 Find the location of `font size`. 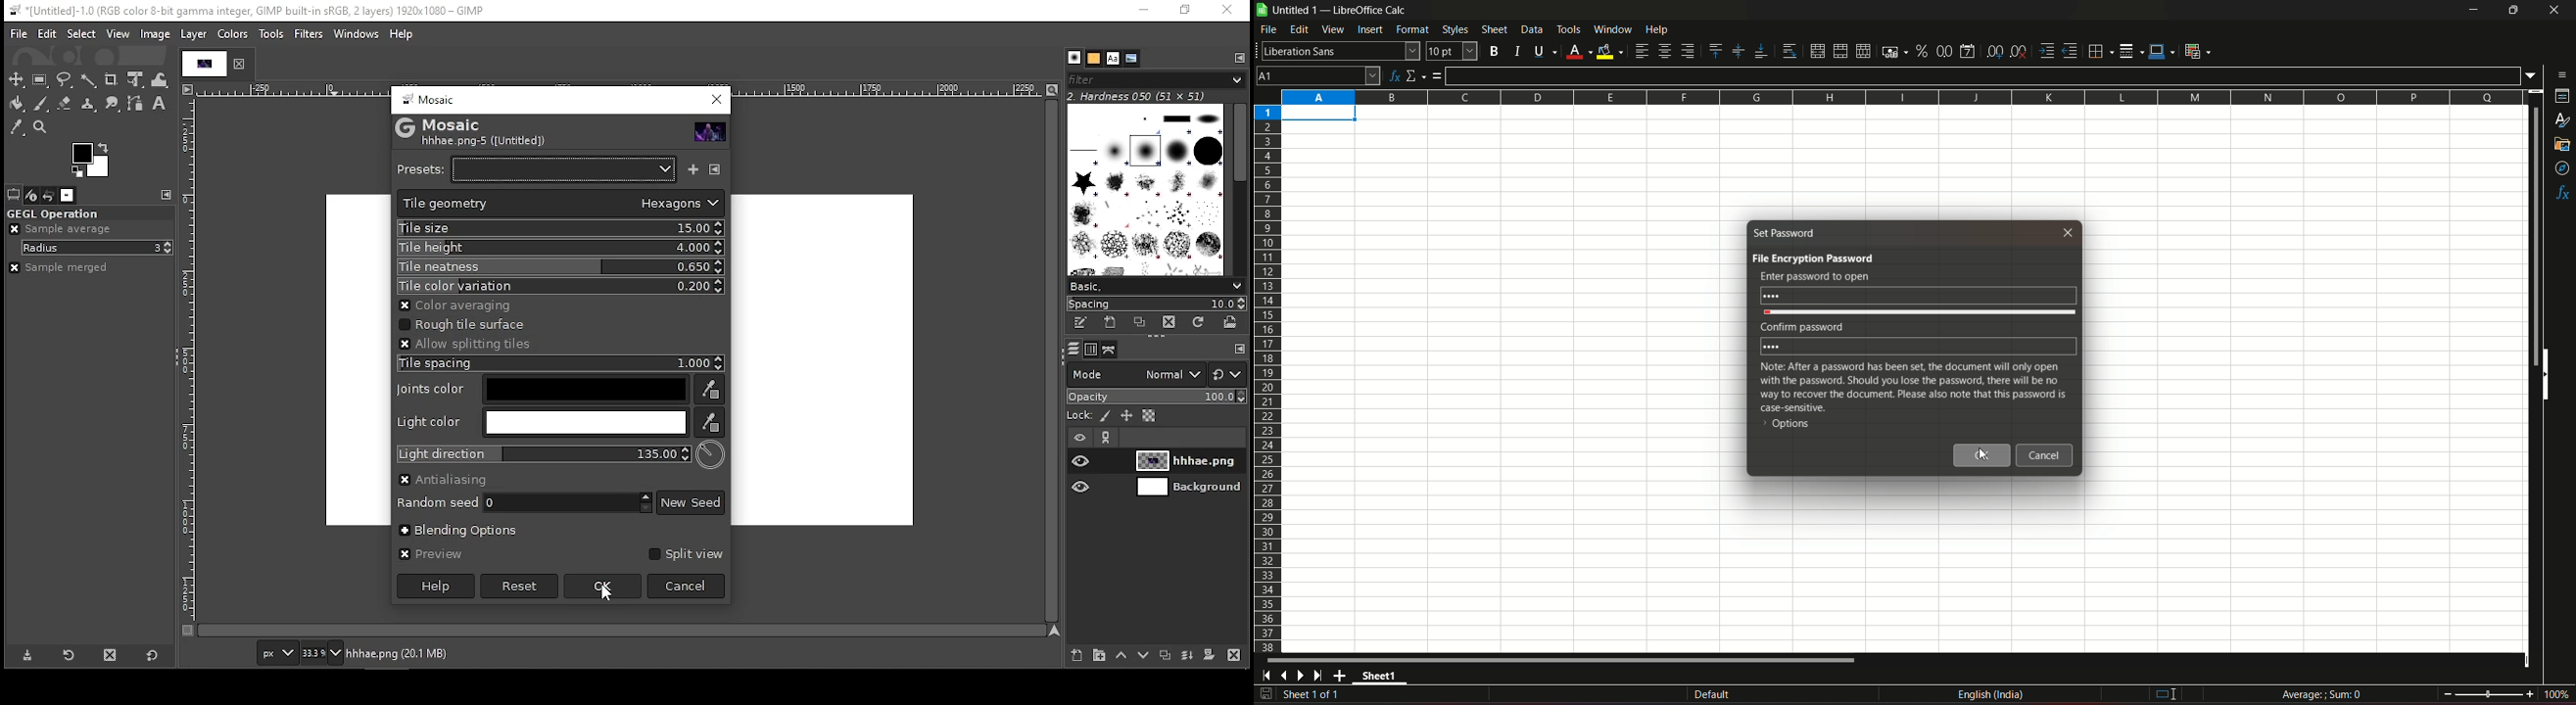

font size is located at coordinates (1453, 52).